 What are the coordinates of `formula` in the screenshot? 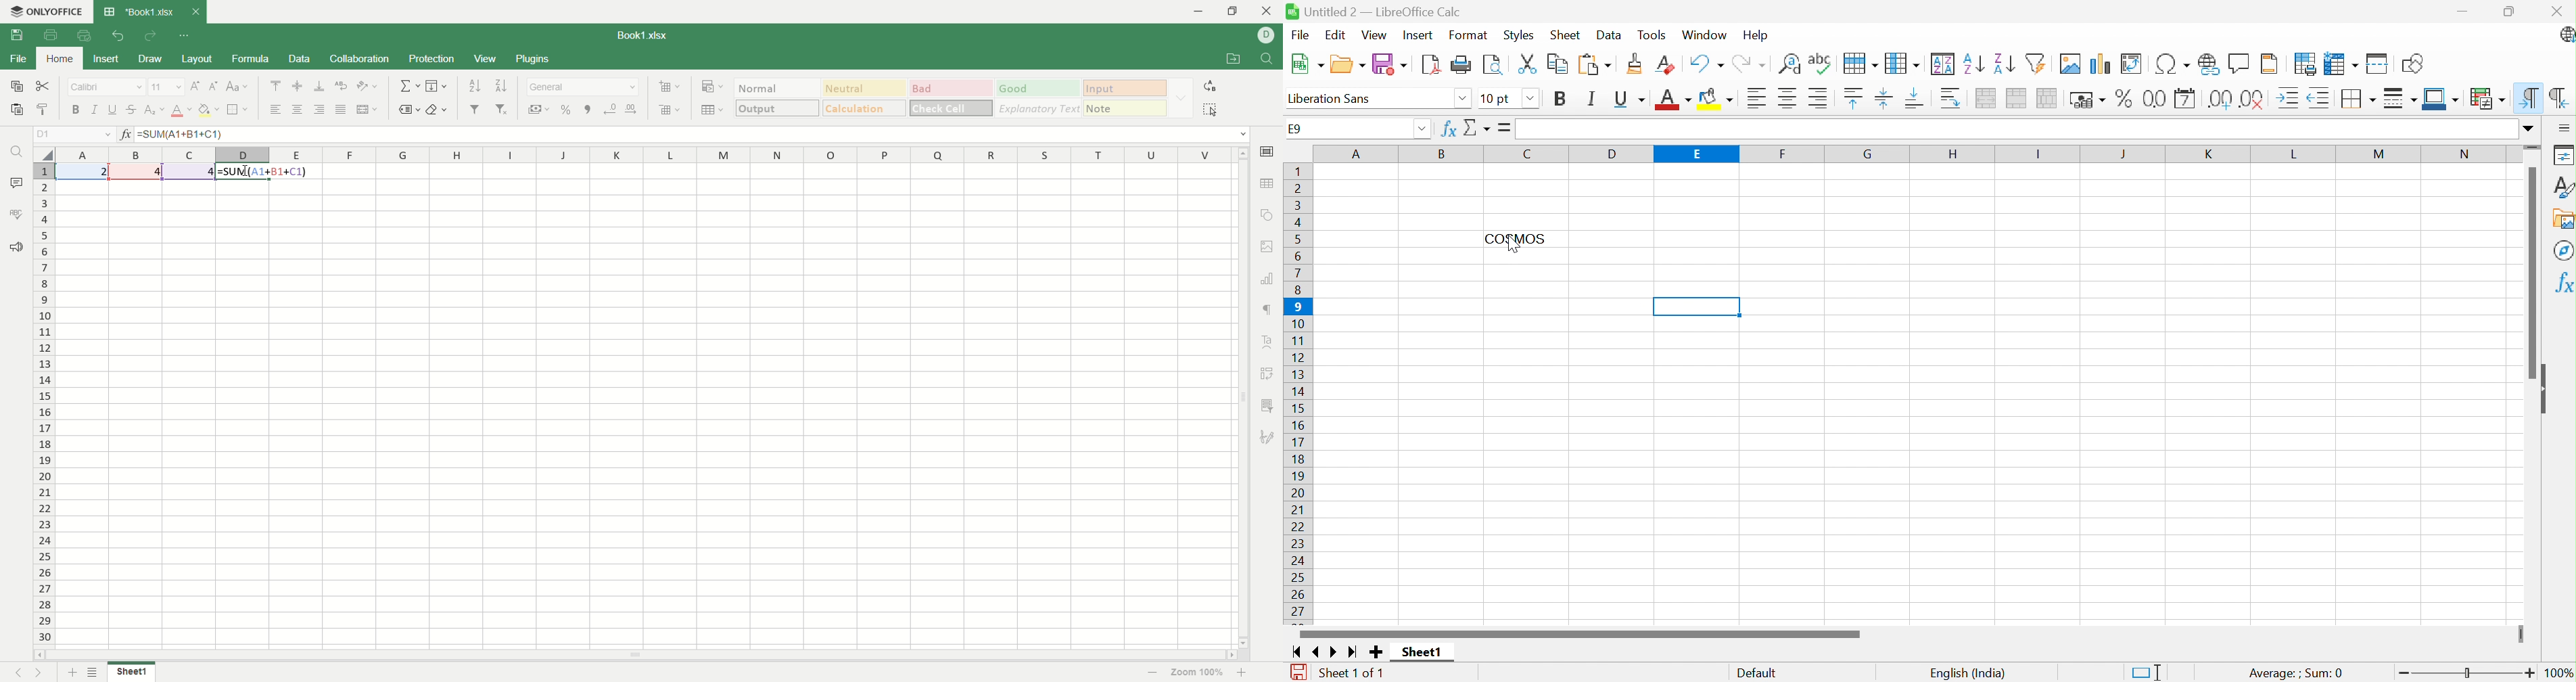 It's located at (263, 173).